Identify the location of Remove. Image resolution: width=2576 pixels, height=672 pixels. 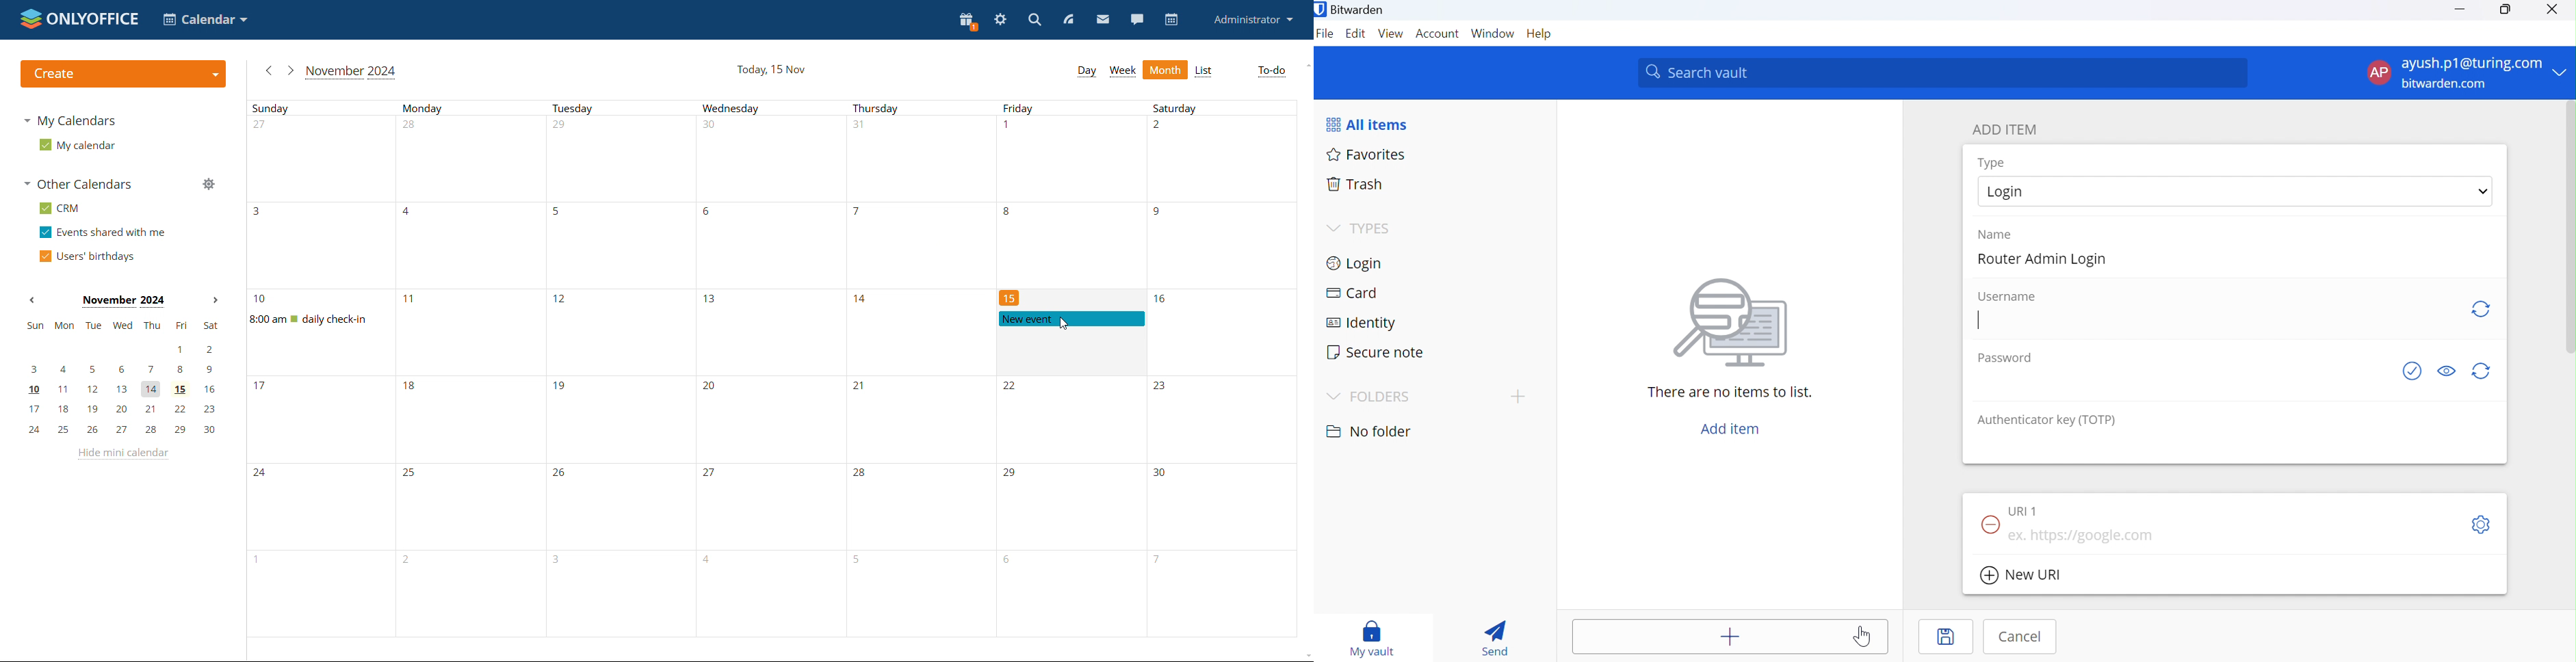
(1990, 526).